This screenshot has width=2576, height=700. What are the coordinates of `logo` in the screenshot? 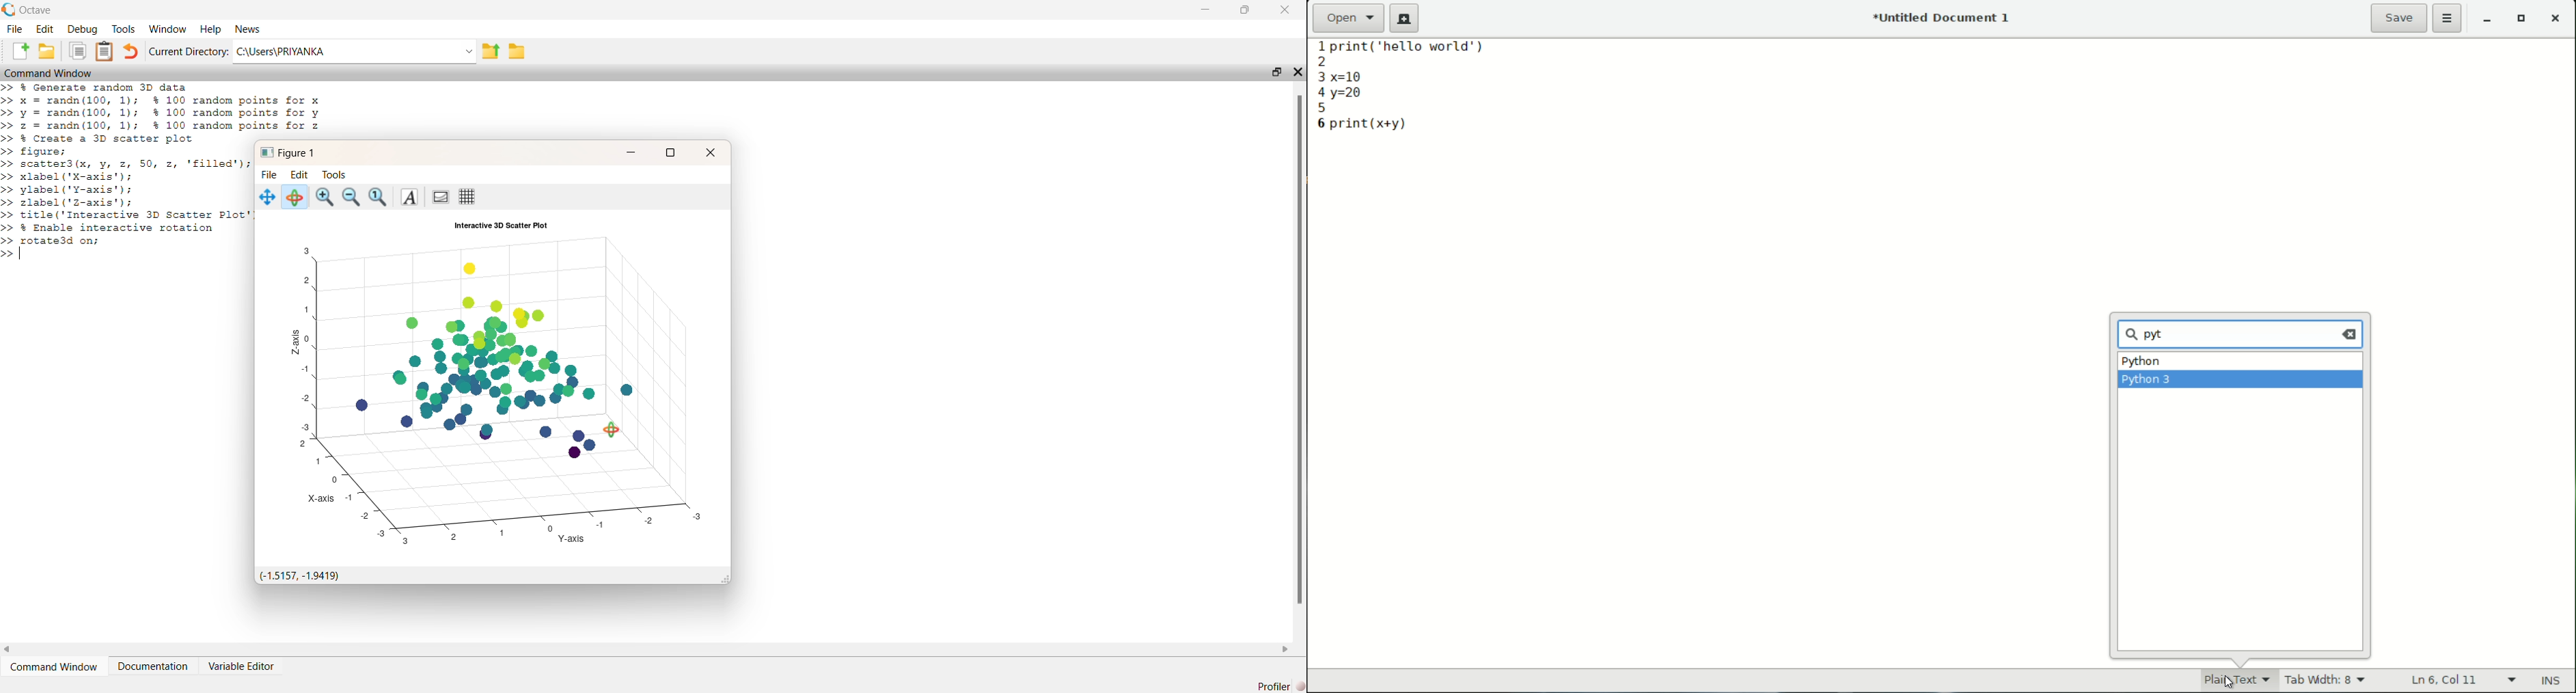 It's located at (9, 10).